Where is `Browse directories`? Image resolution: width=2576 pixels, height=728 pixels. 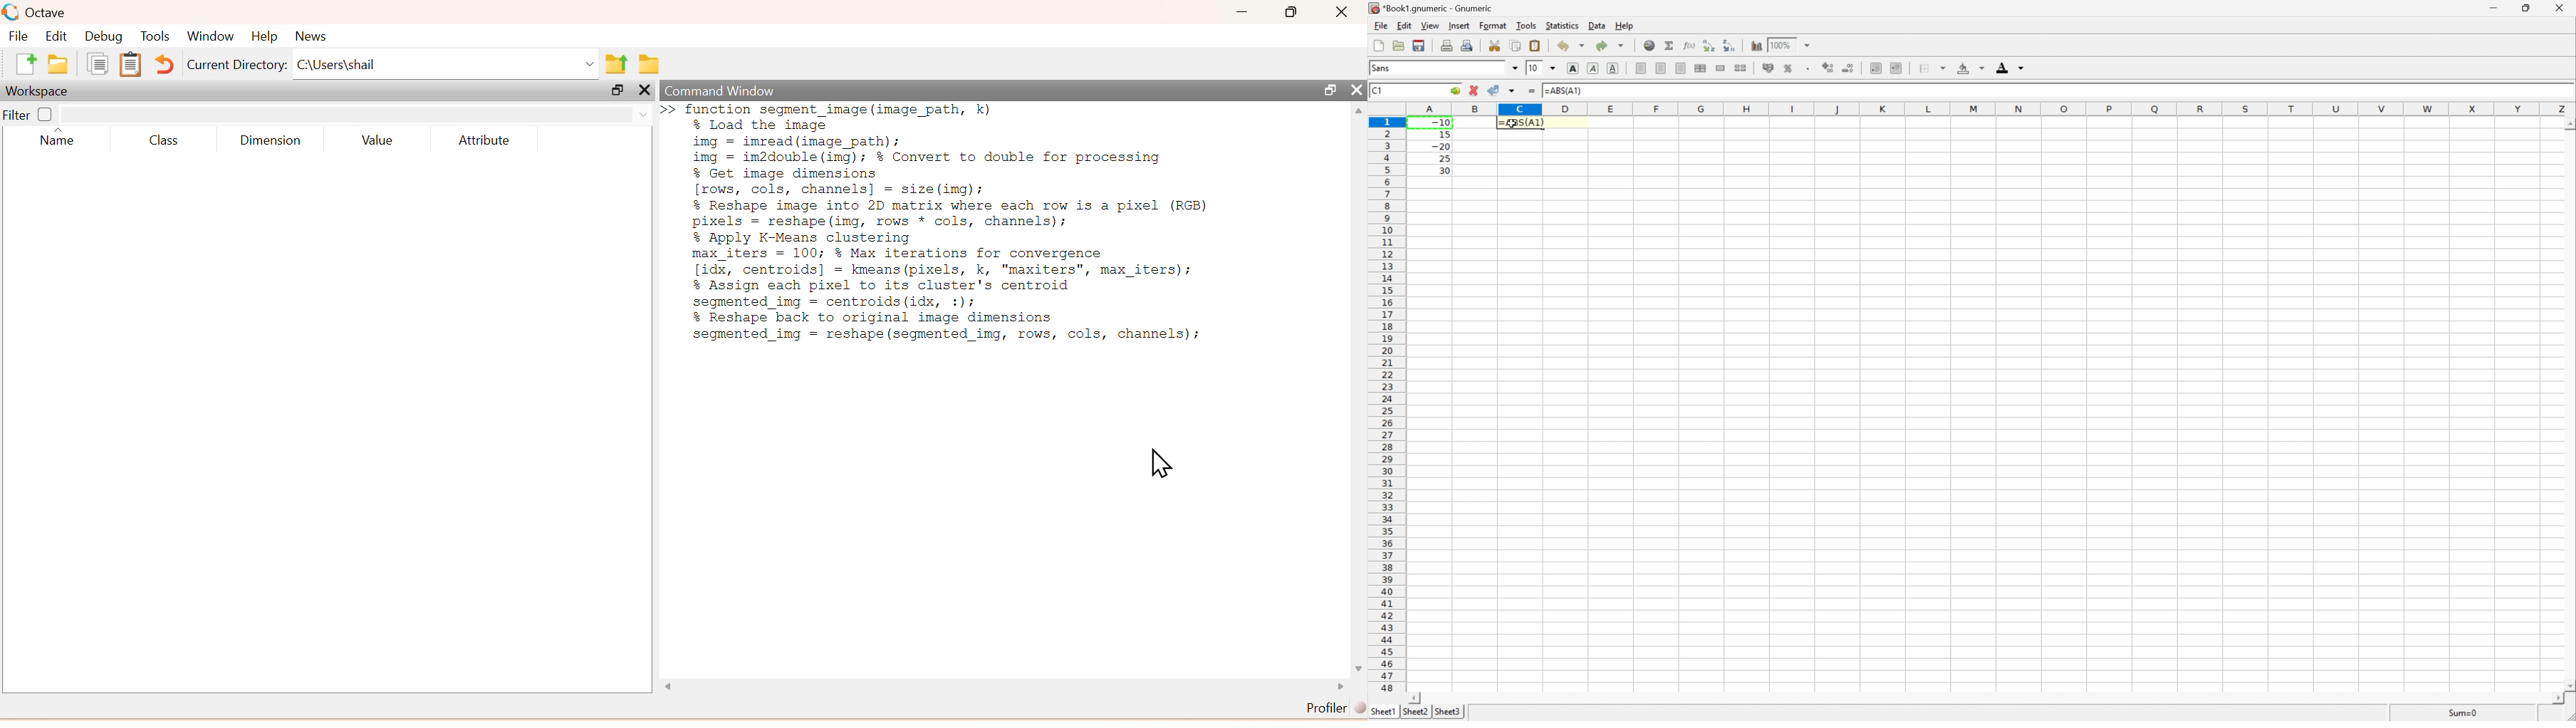
Browse directories is located at coordinates (649, 66).